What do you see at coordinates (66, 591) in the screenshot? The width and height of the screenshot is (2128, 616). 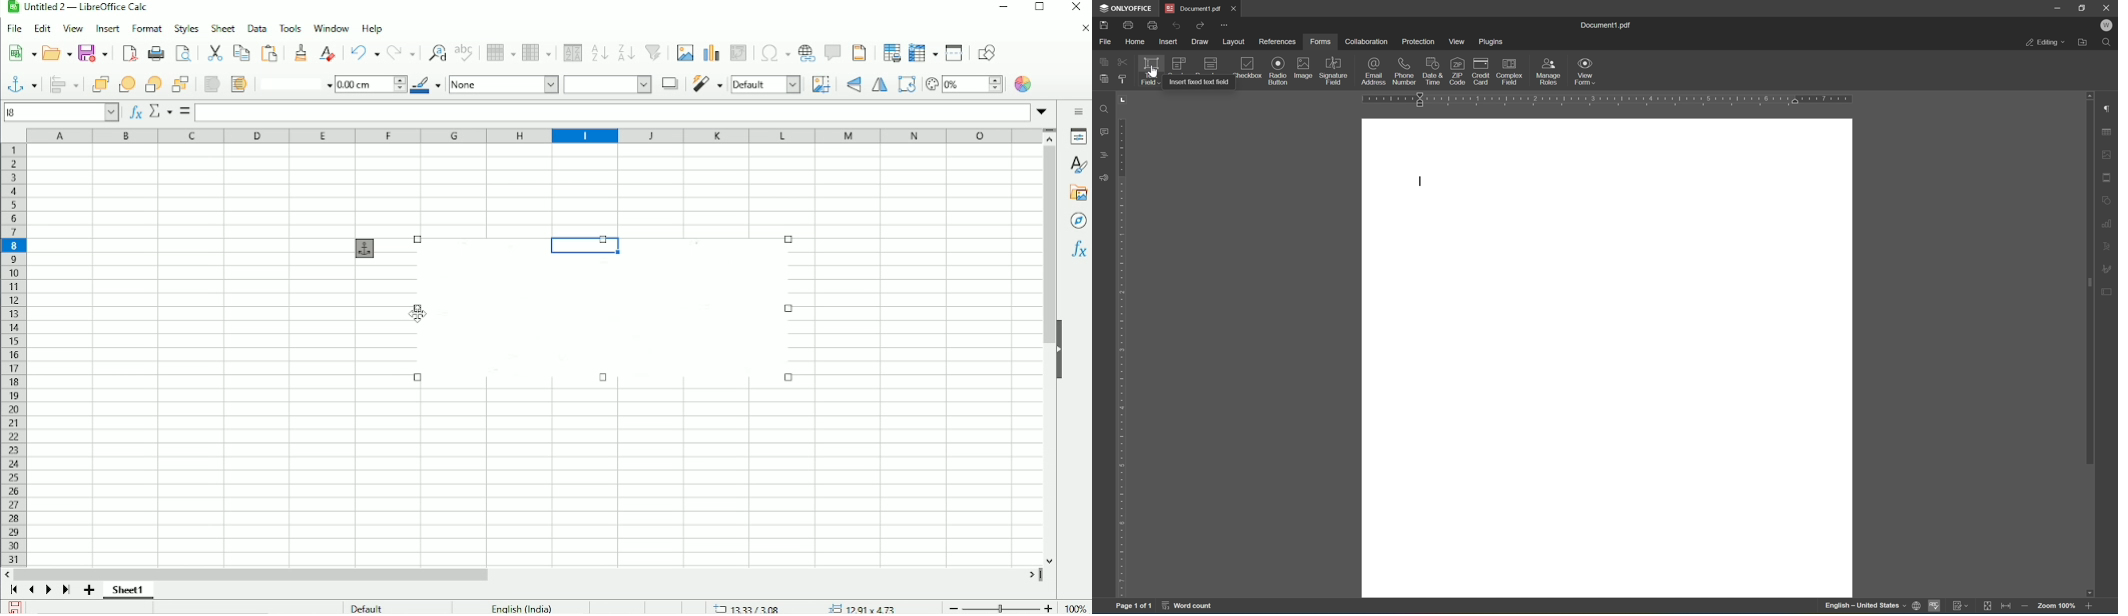 I see `Scroll to last sheet` at bounding box center [66, 591].